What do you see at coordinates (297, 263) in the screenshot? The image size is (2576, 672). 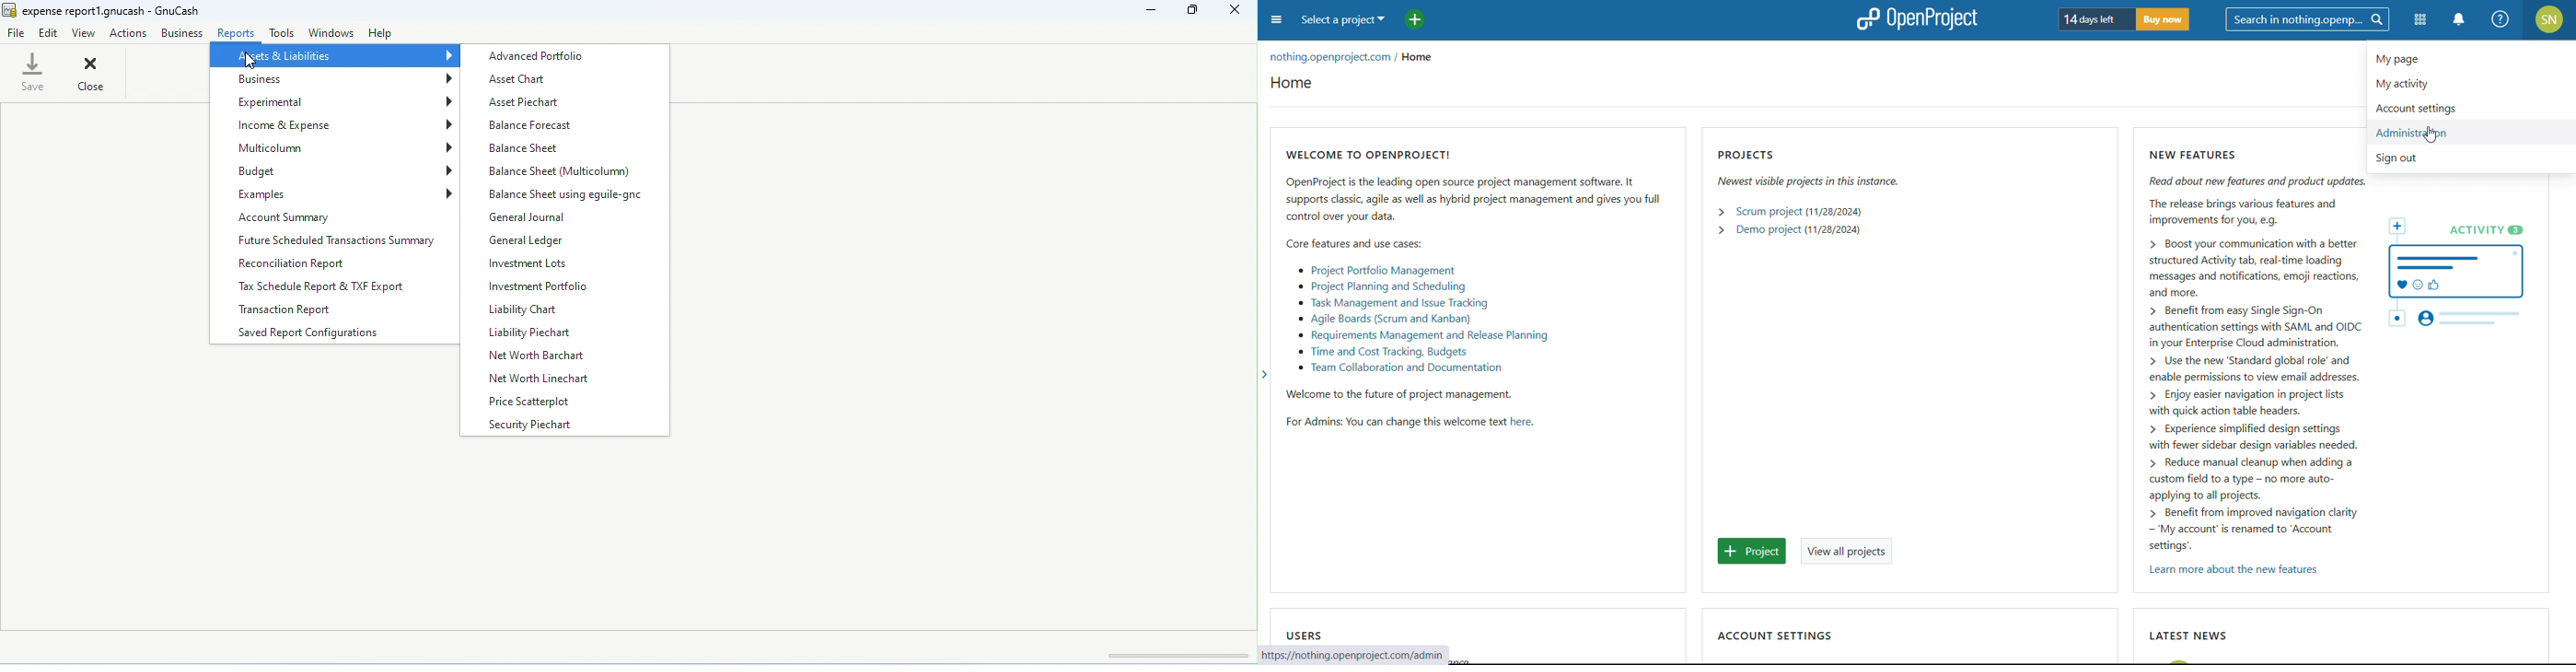 I see `reconciliation report` at bounding box center [297, 263].